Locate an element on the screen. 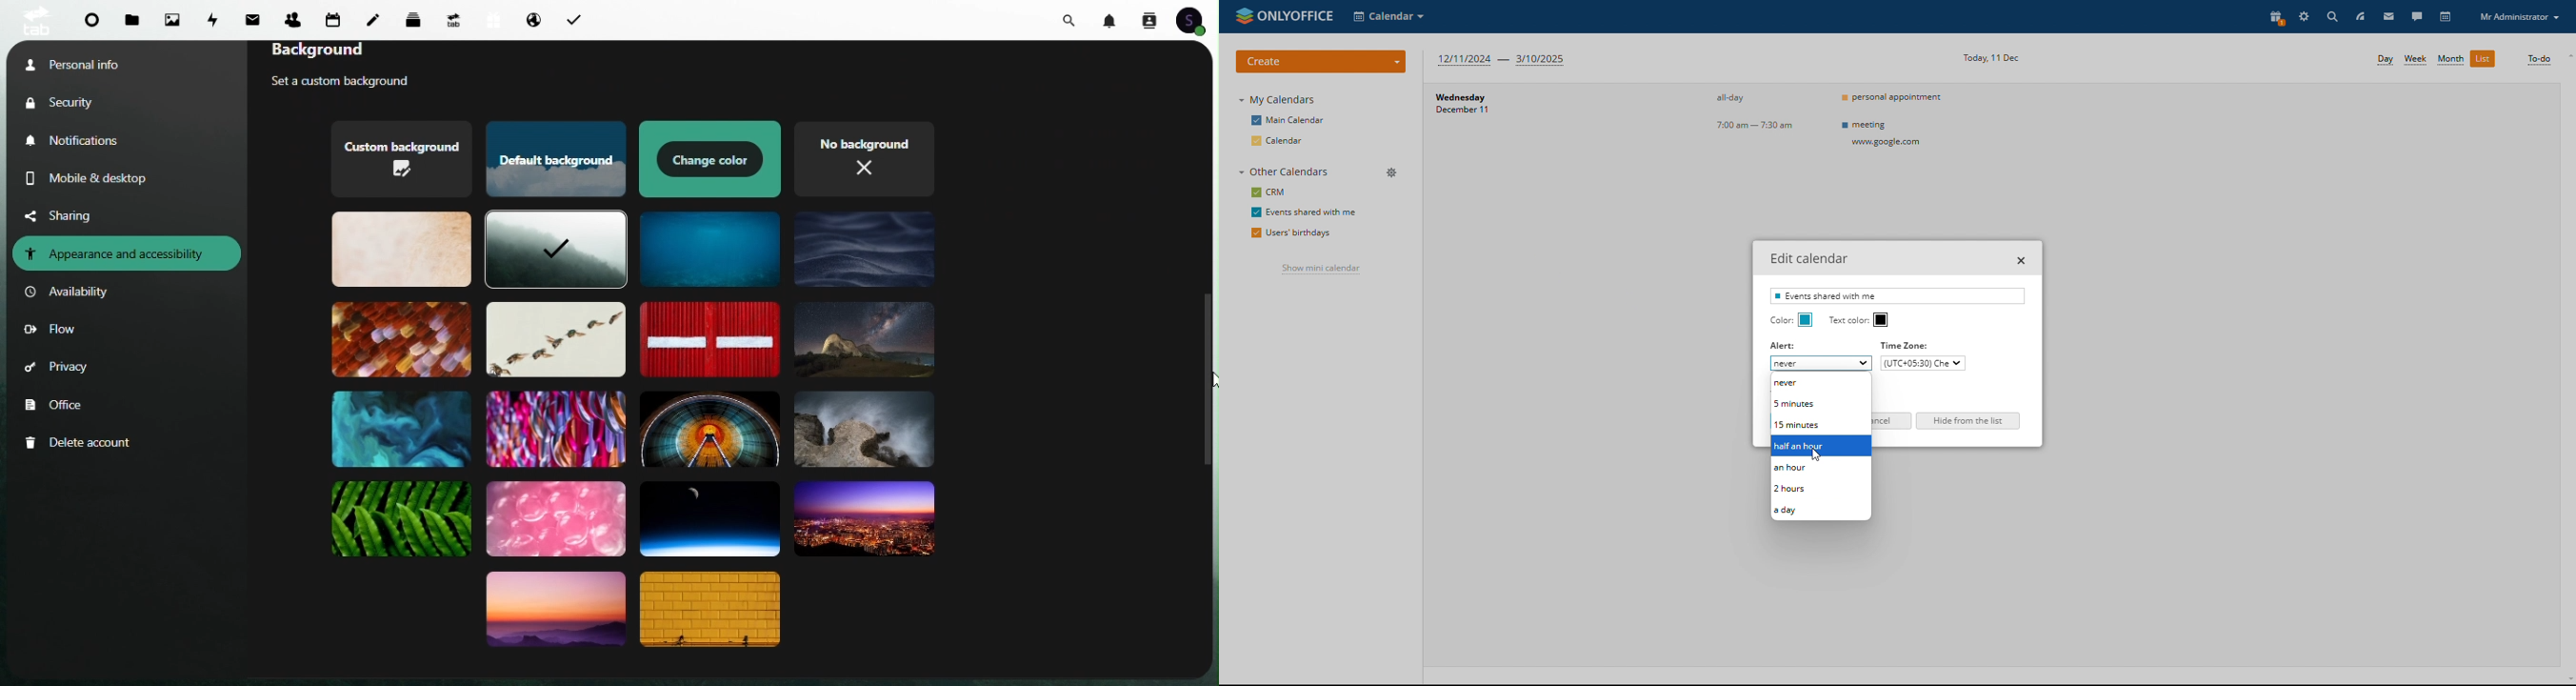  Themes is located at coordinates (709, 427).